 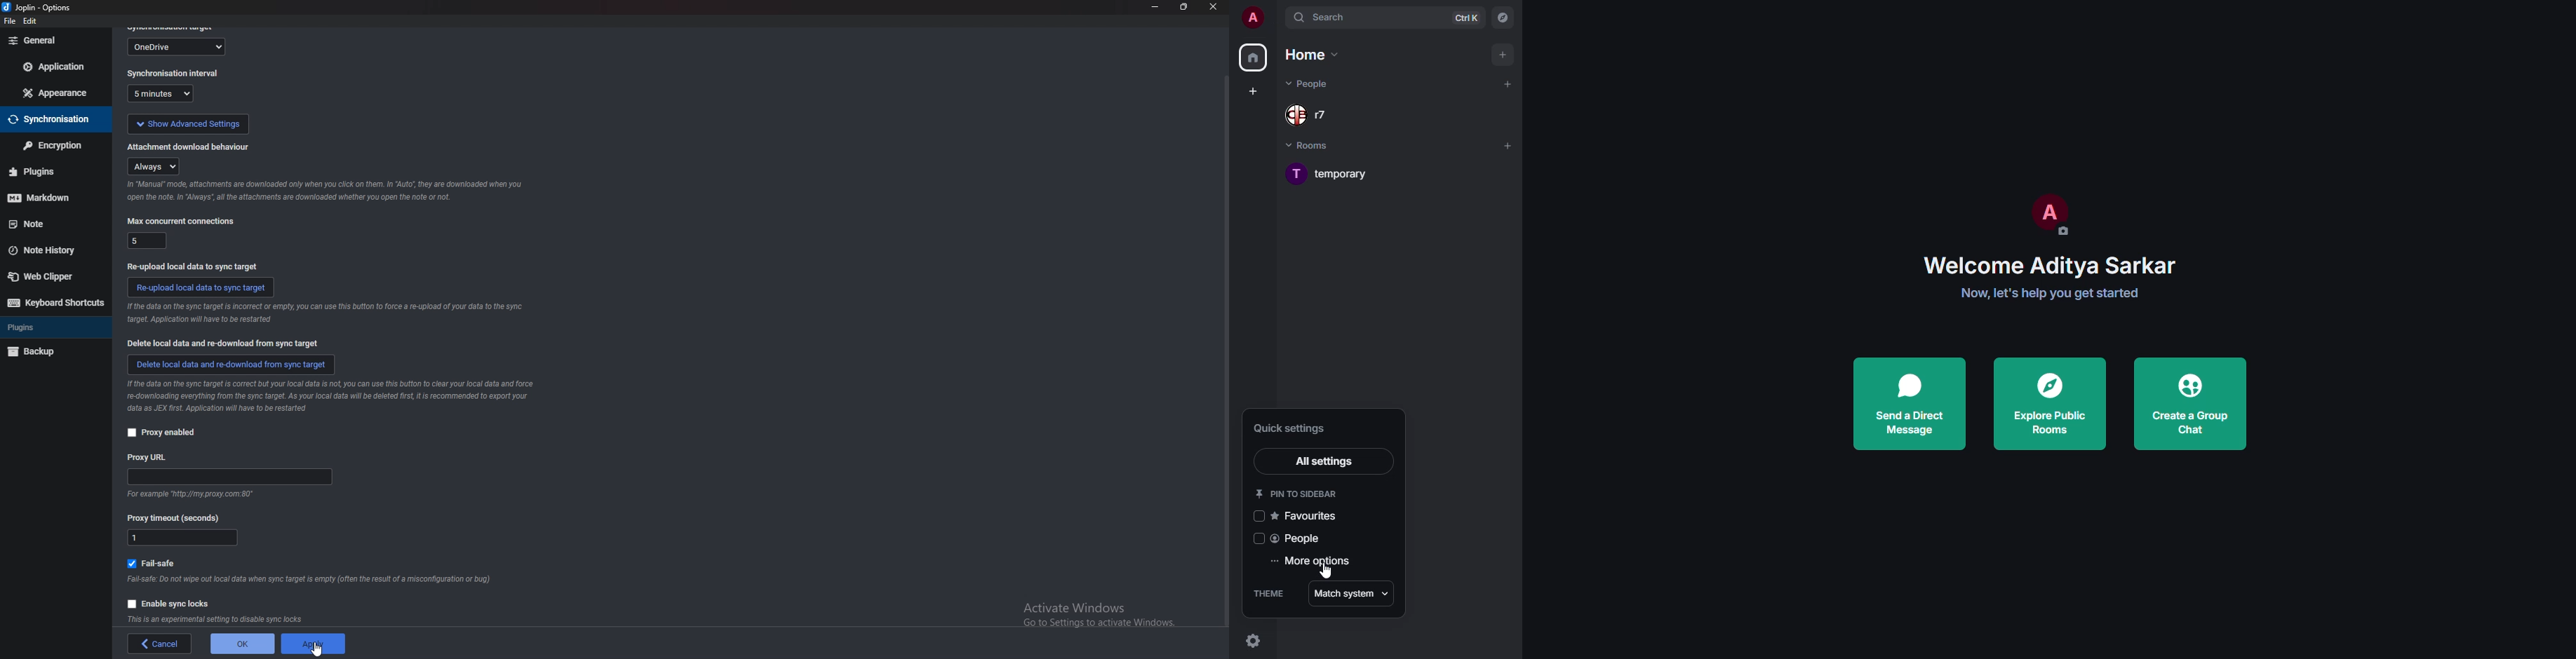 I want to click on info, so click(x=323, y=315).